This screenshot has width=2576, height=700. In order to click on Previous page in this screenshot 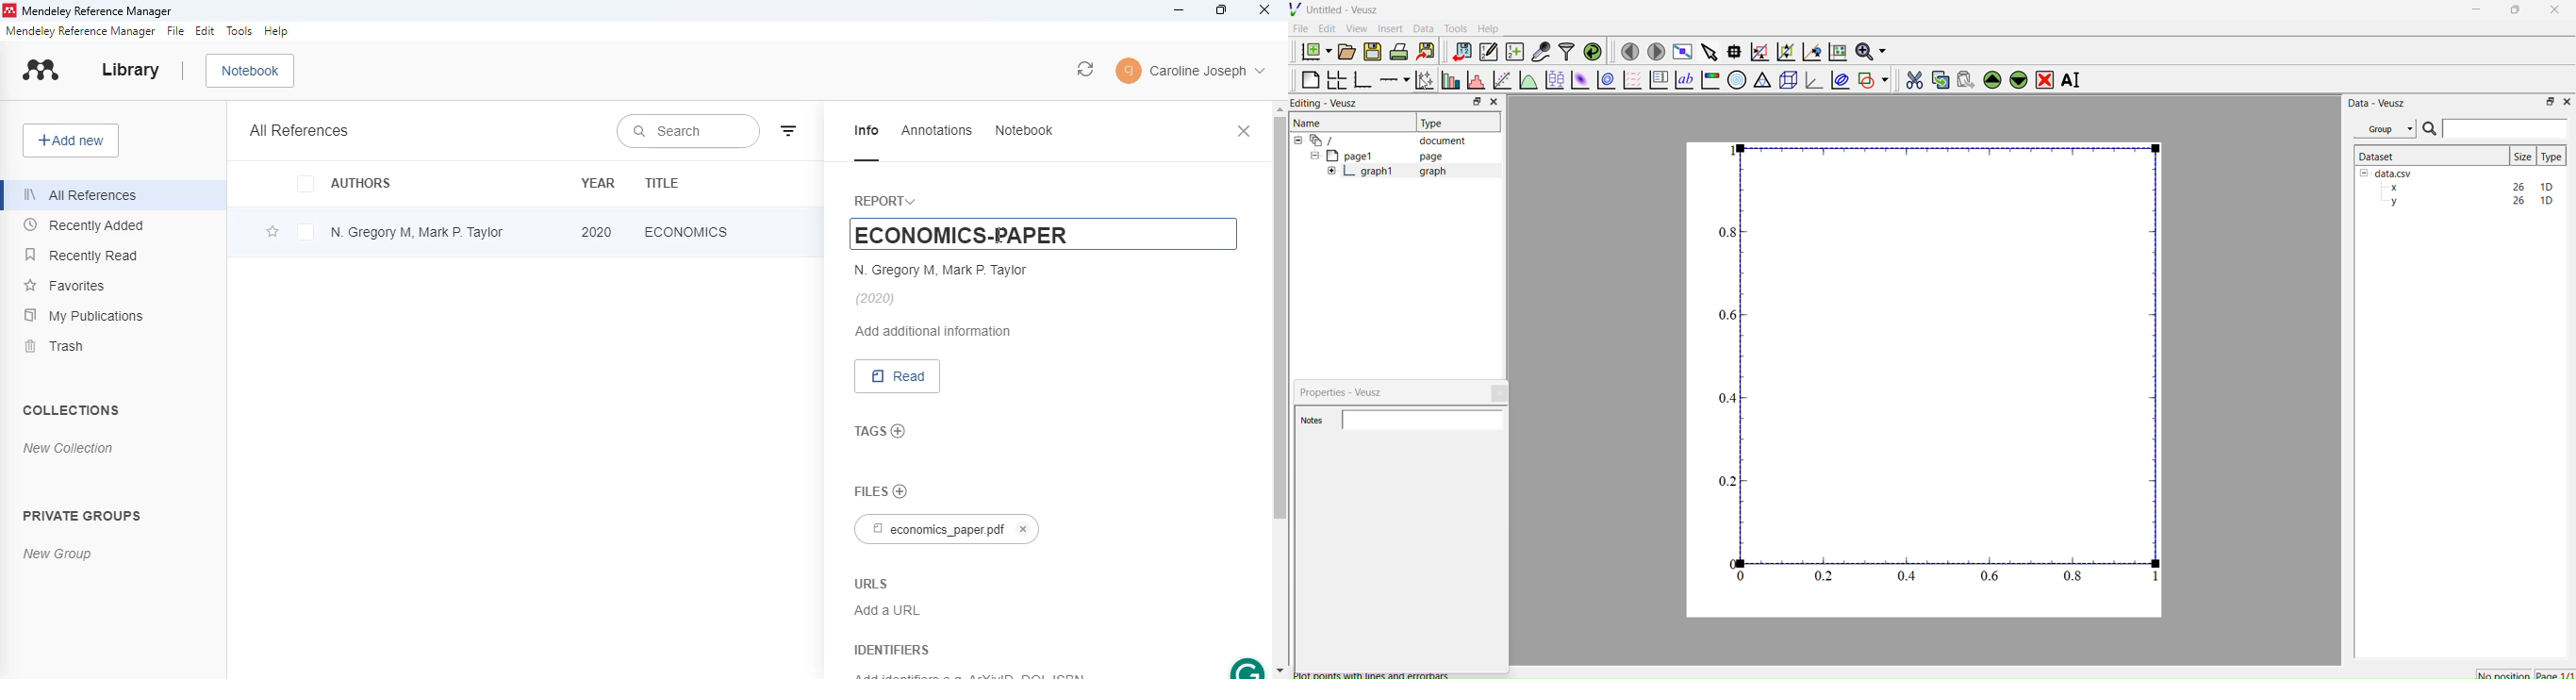, I will do `click(1630, 52)`.